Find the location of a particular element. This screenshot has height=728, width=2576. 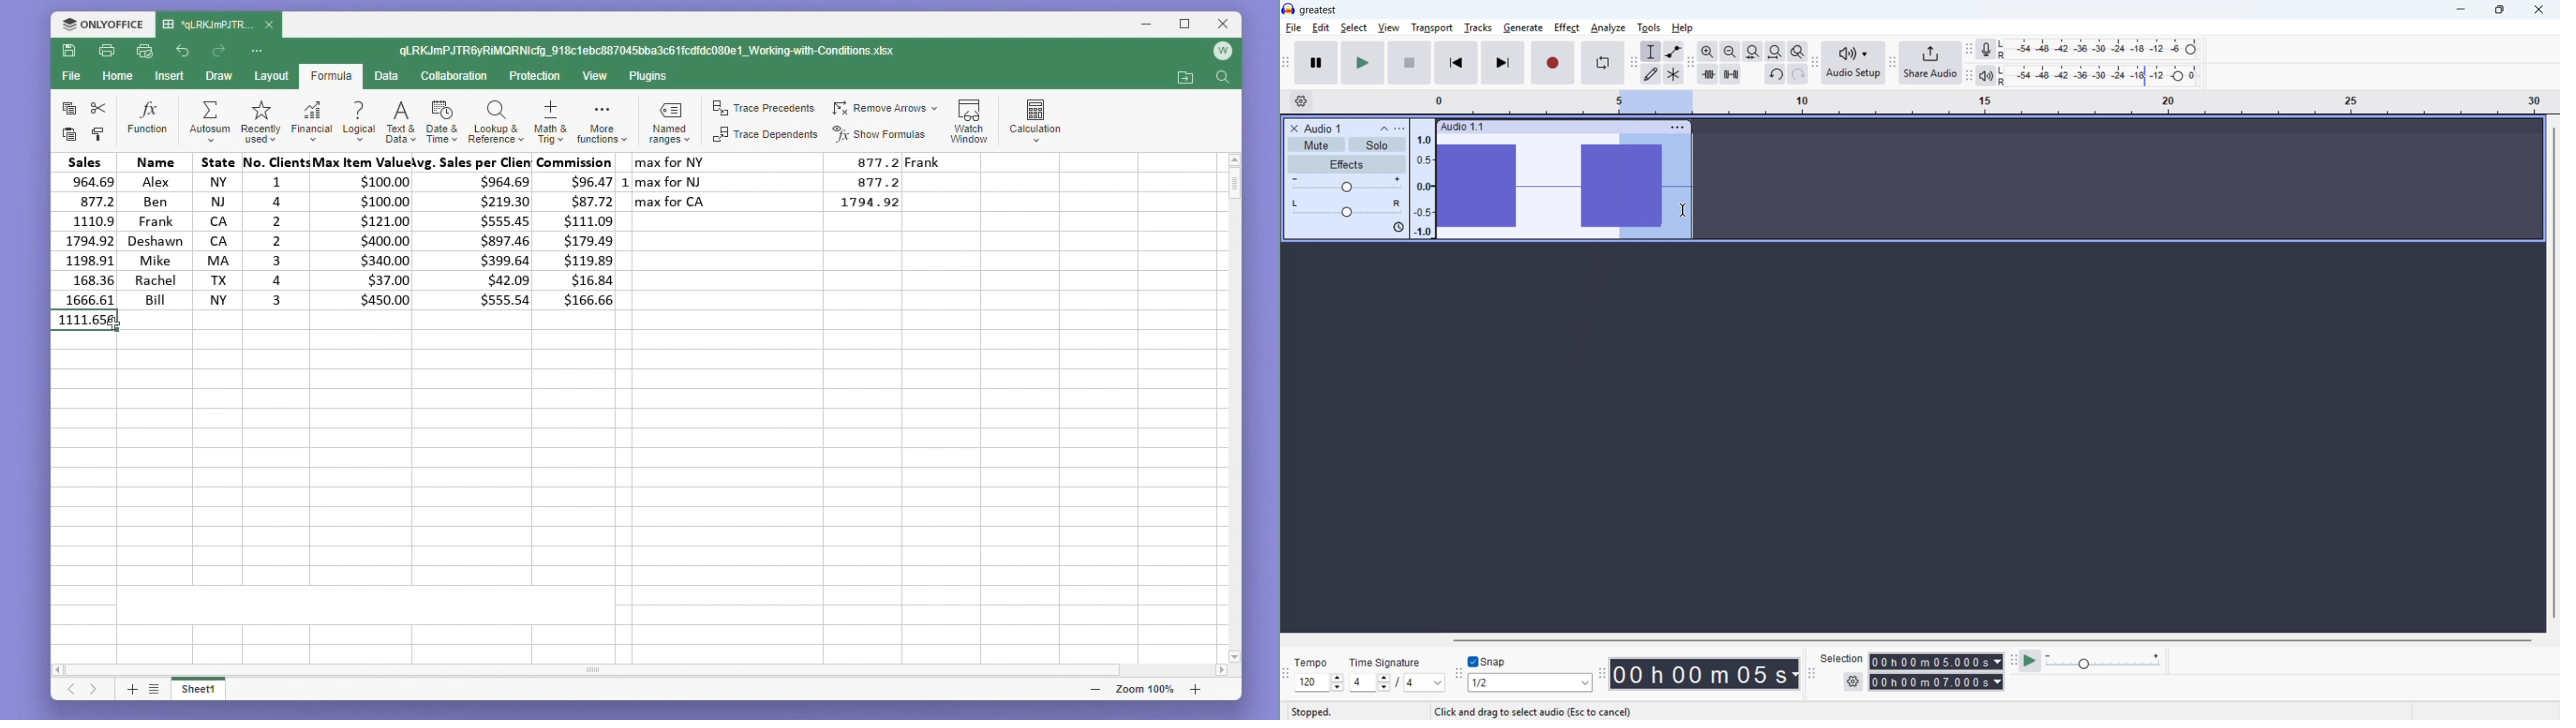

File is located at coordinates (70, 76).